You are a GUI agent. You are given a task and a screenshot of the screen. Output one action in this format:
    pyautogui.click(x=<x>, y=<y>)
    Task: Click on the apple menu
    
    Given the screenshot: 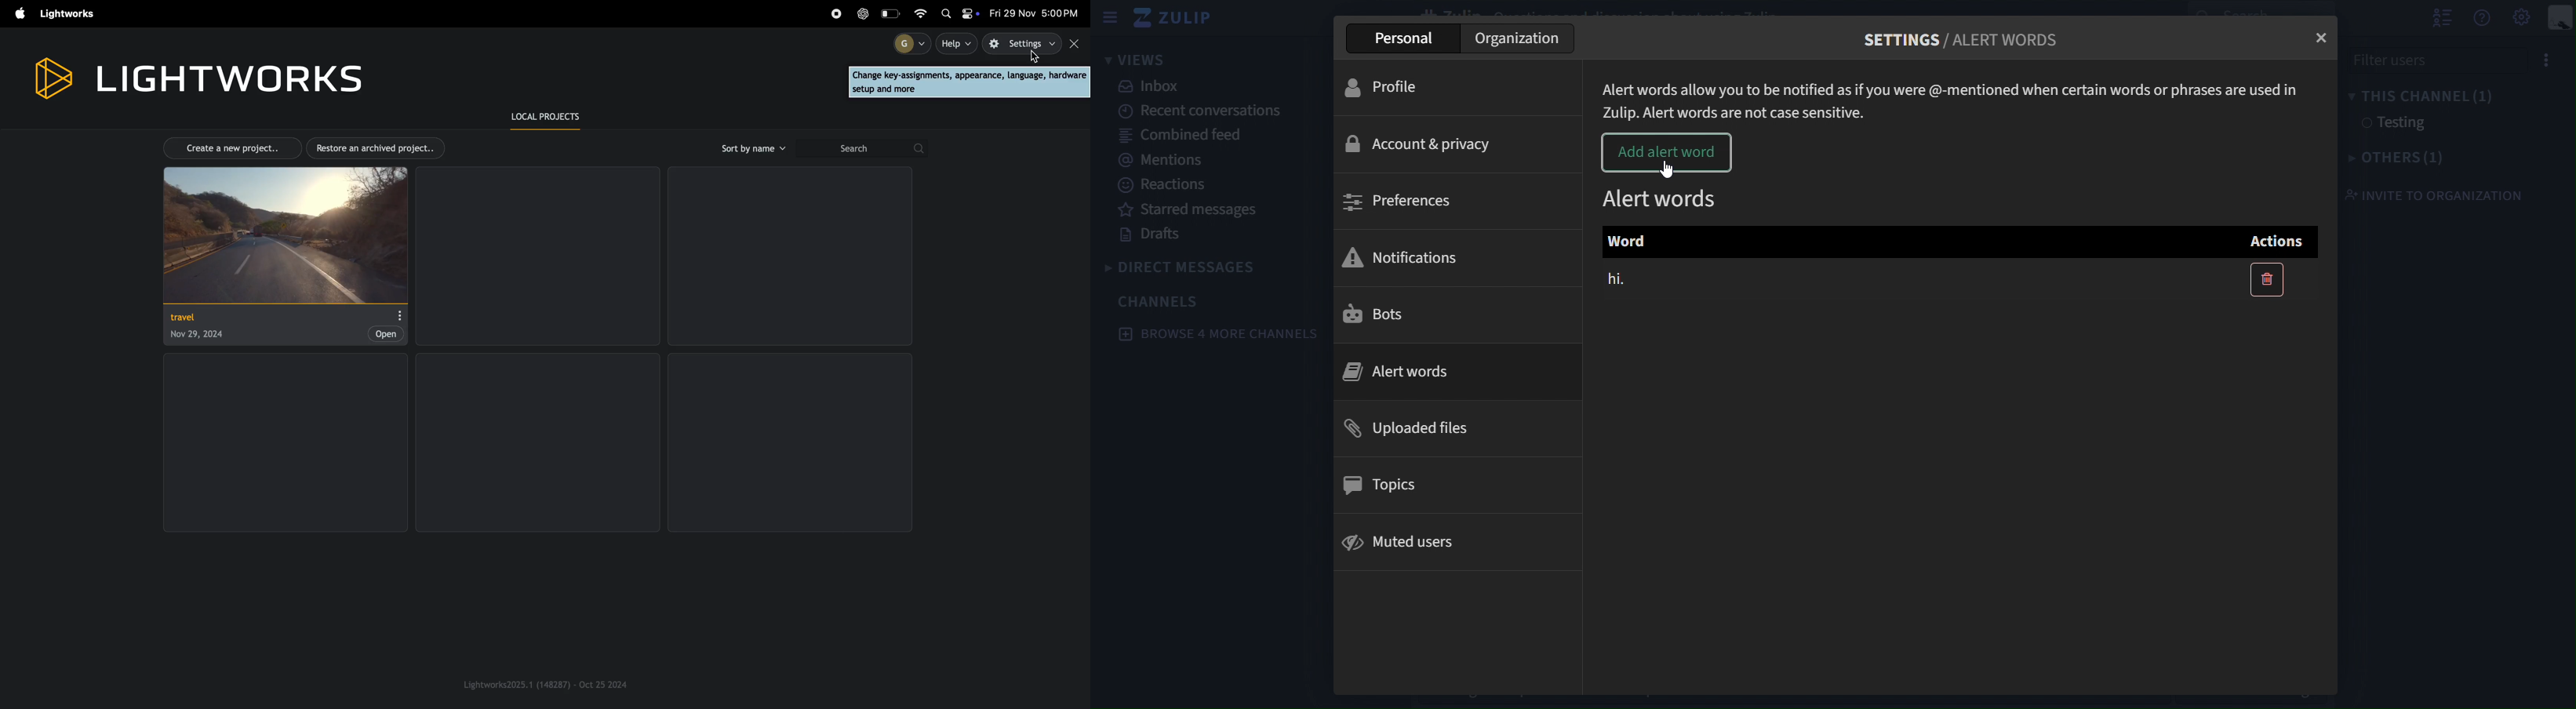 What is the action you would take?
    pyautogui.click(x=16, y=14)
    